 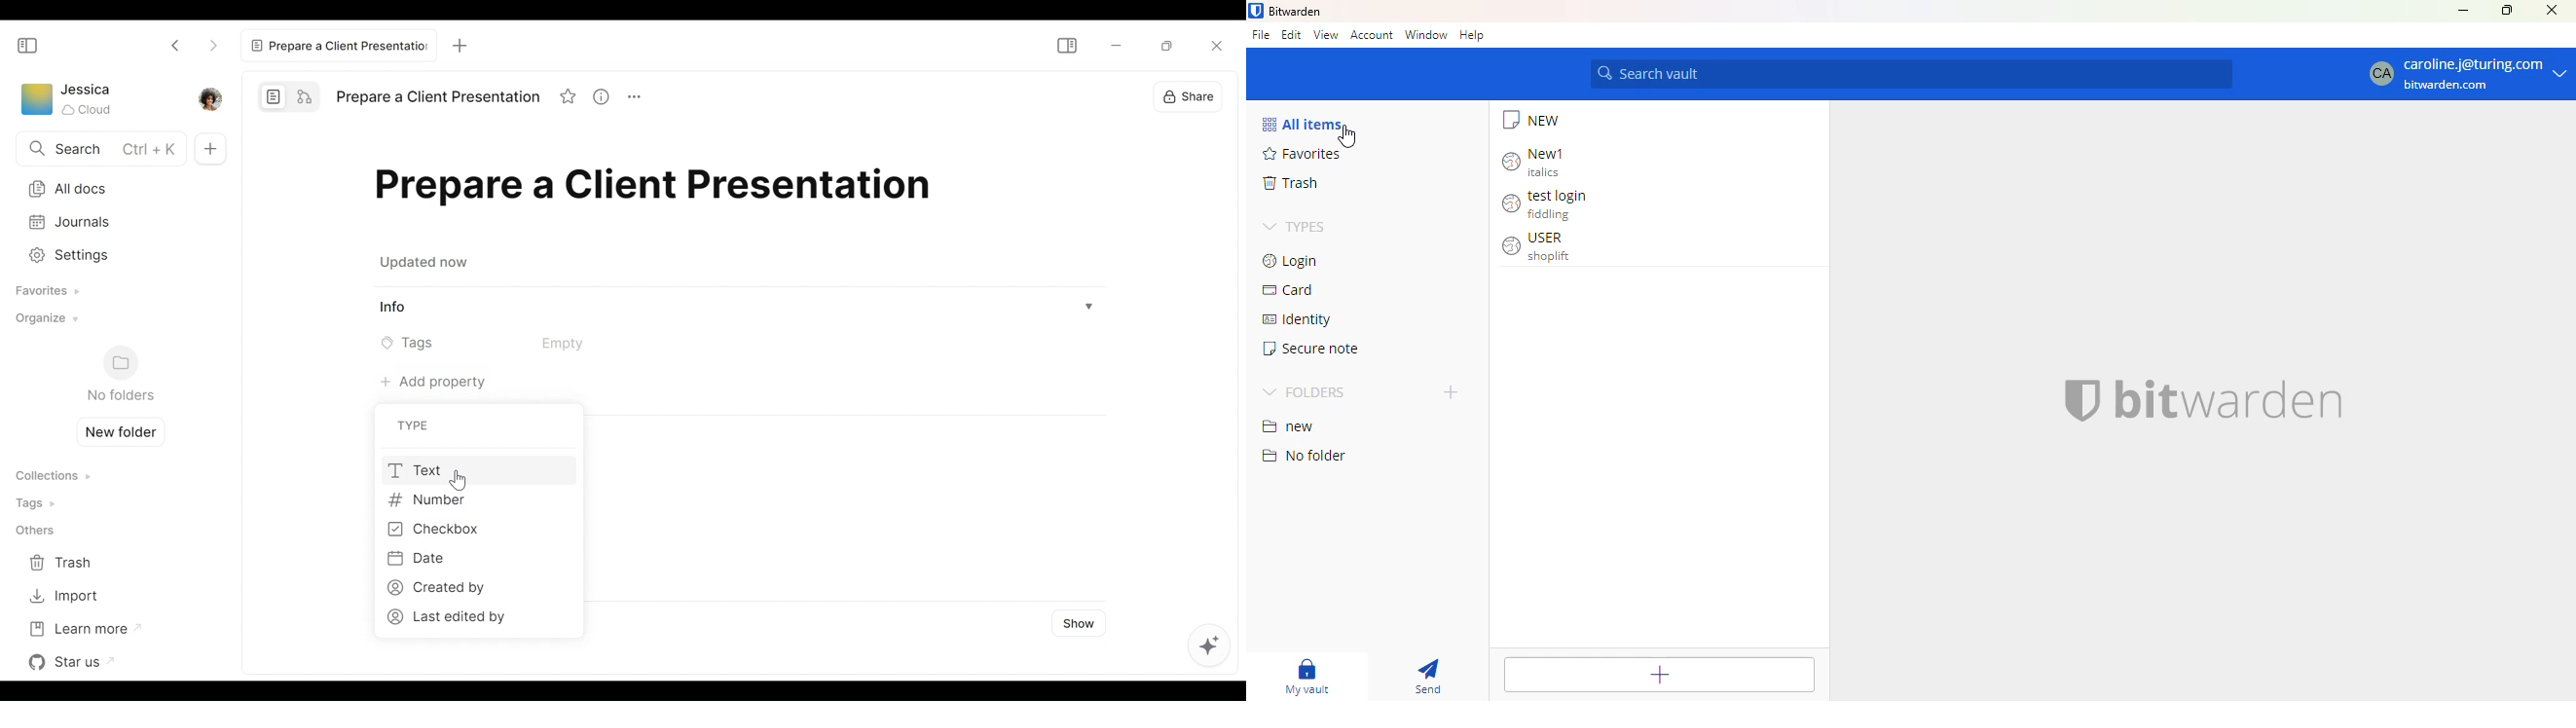 I want to click on Star us, so click(x=75, y=662).